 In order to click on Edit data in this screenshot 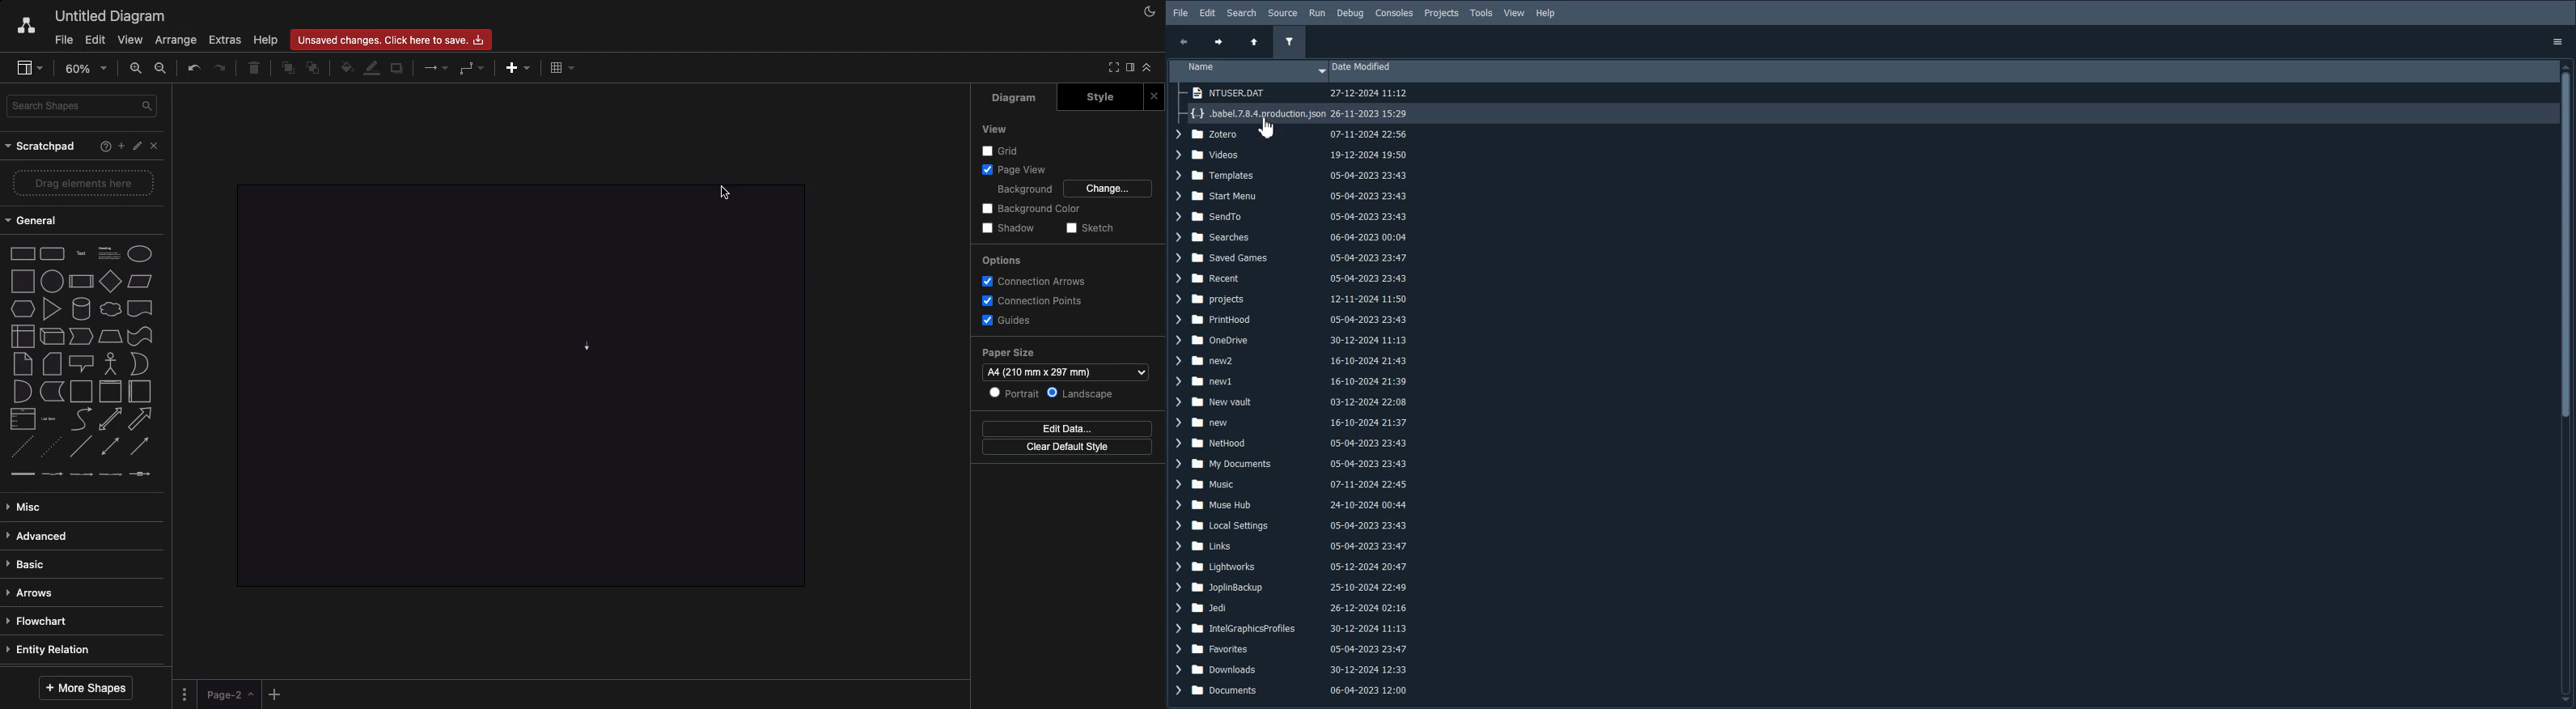, I will do `click(1066, 428)`.